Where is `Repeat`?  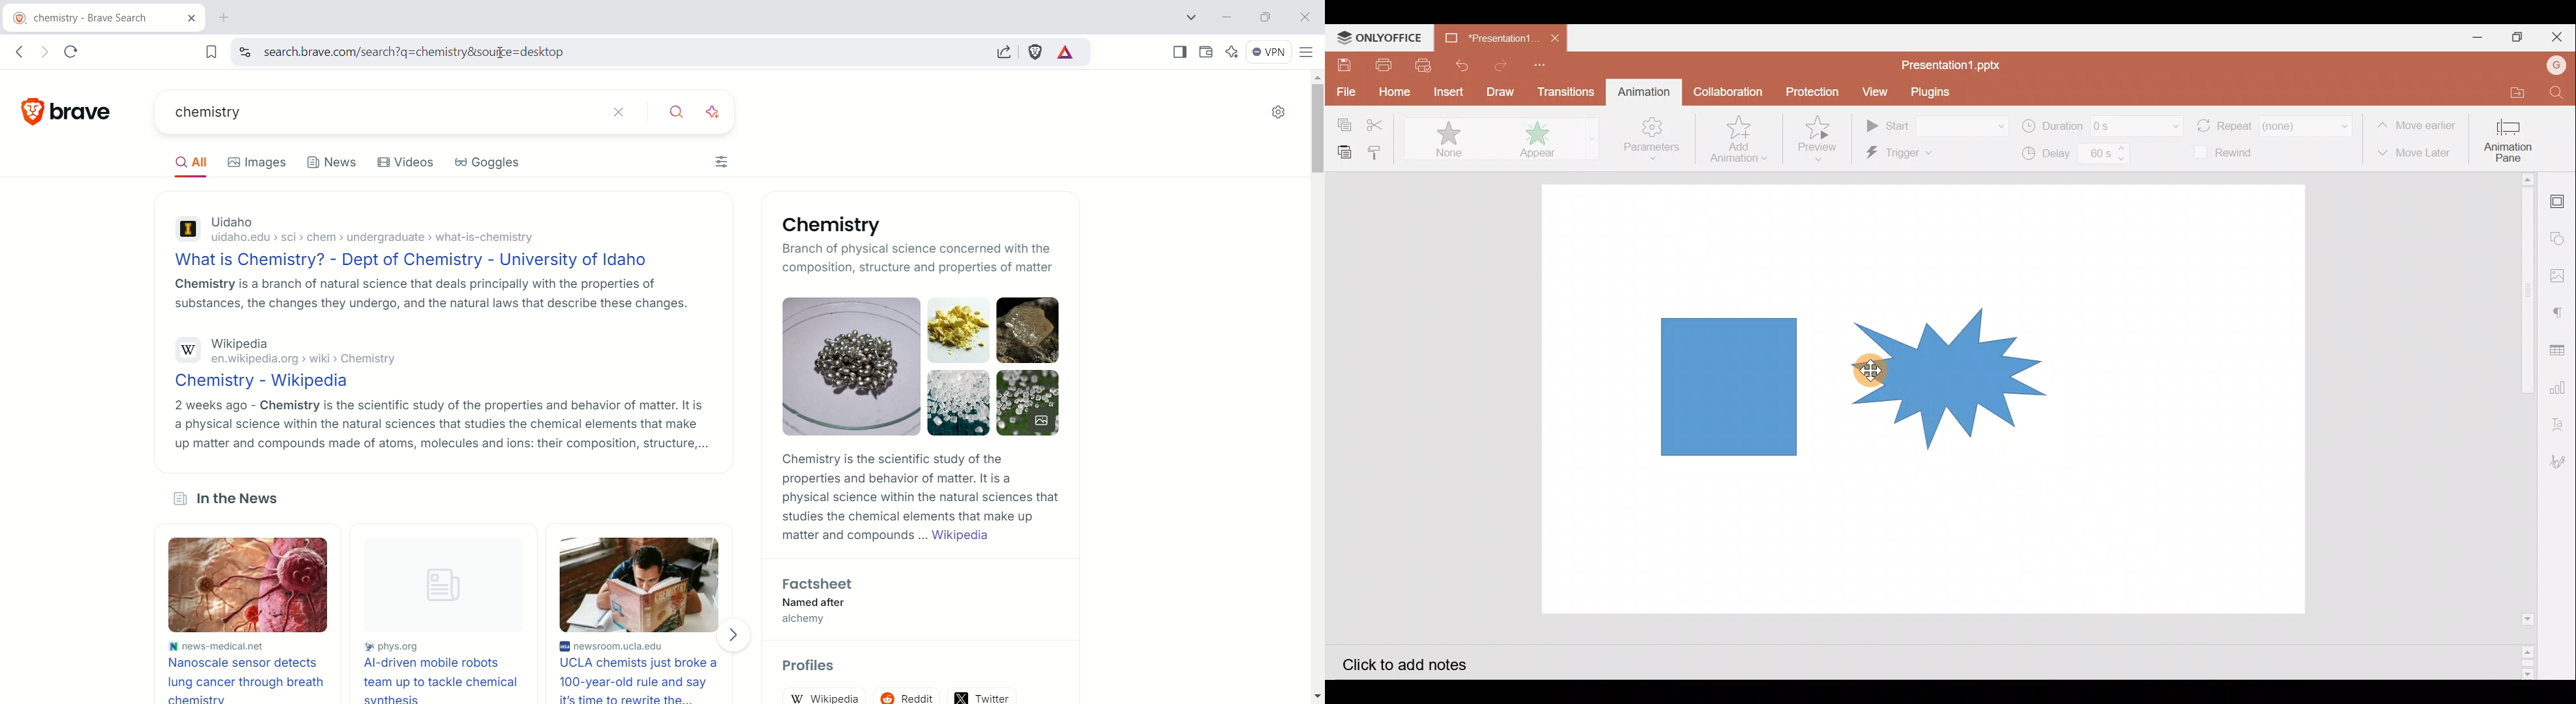 Repeat is located at coordinates (2273, 121).